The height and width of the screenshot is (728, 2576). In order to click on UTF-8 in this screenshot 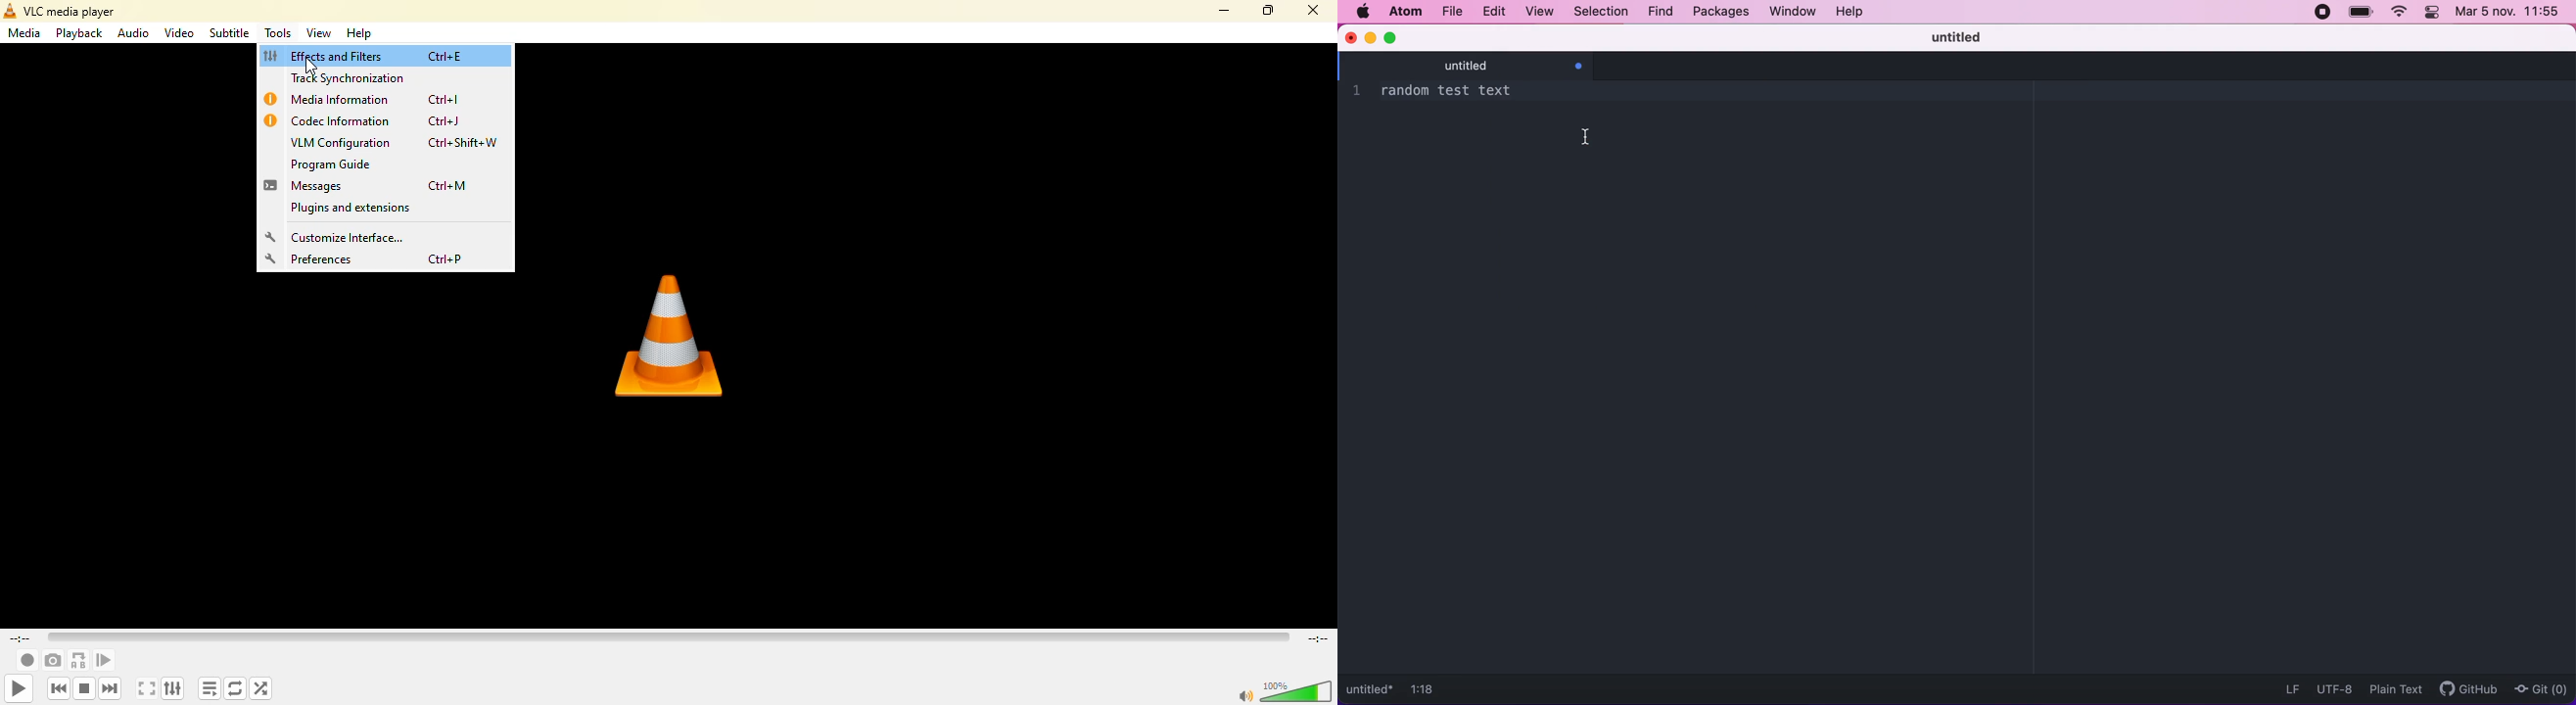, I will do `click(2336, 689)`.